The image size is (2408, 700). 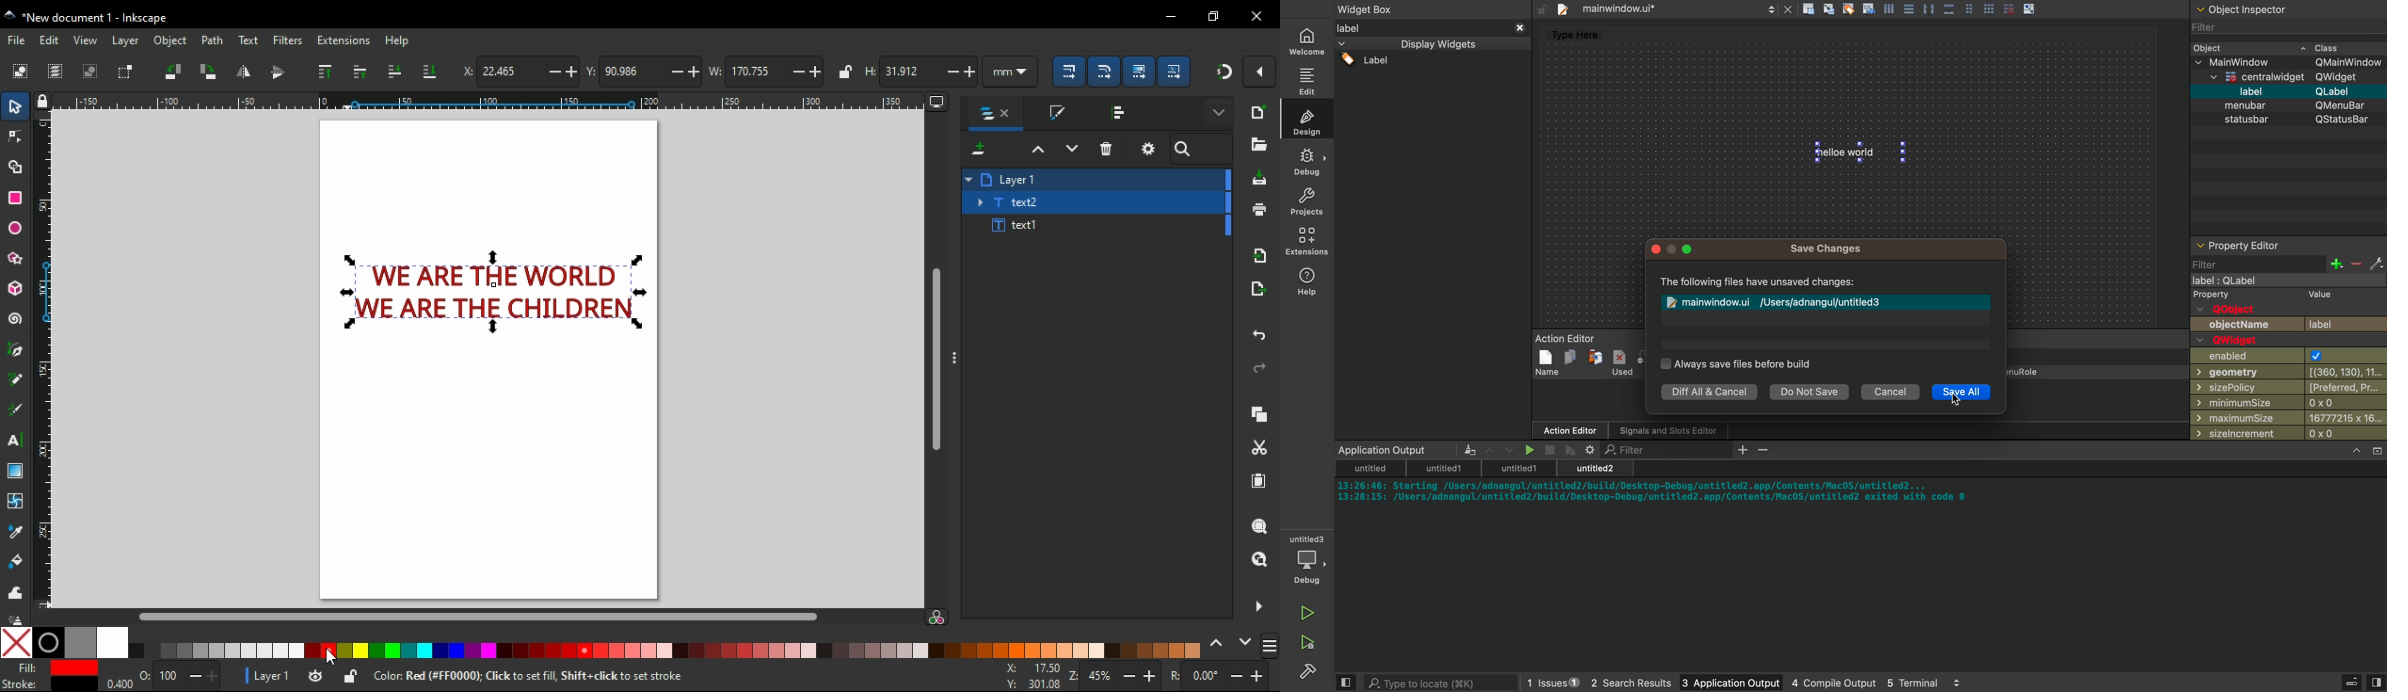 What do you see at coordinates (1867, 152) in the screenshot?
I see `hello world` at bounding box center [1867, 152].